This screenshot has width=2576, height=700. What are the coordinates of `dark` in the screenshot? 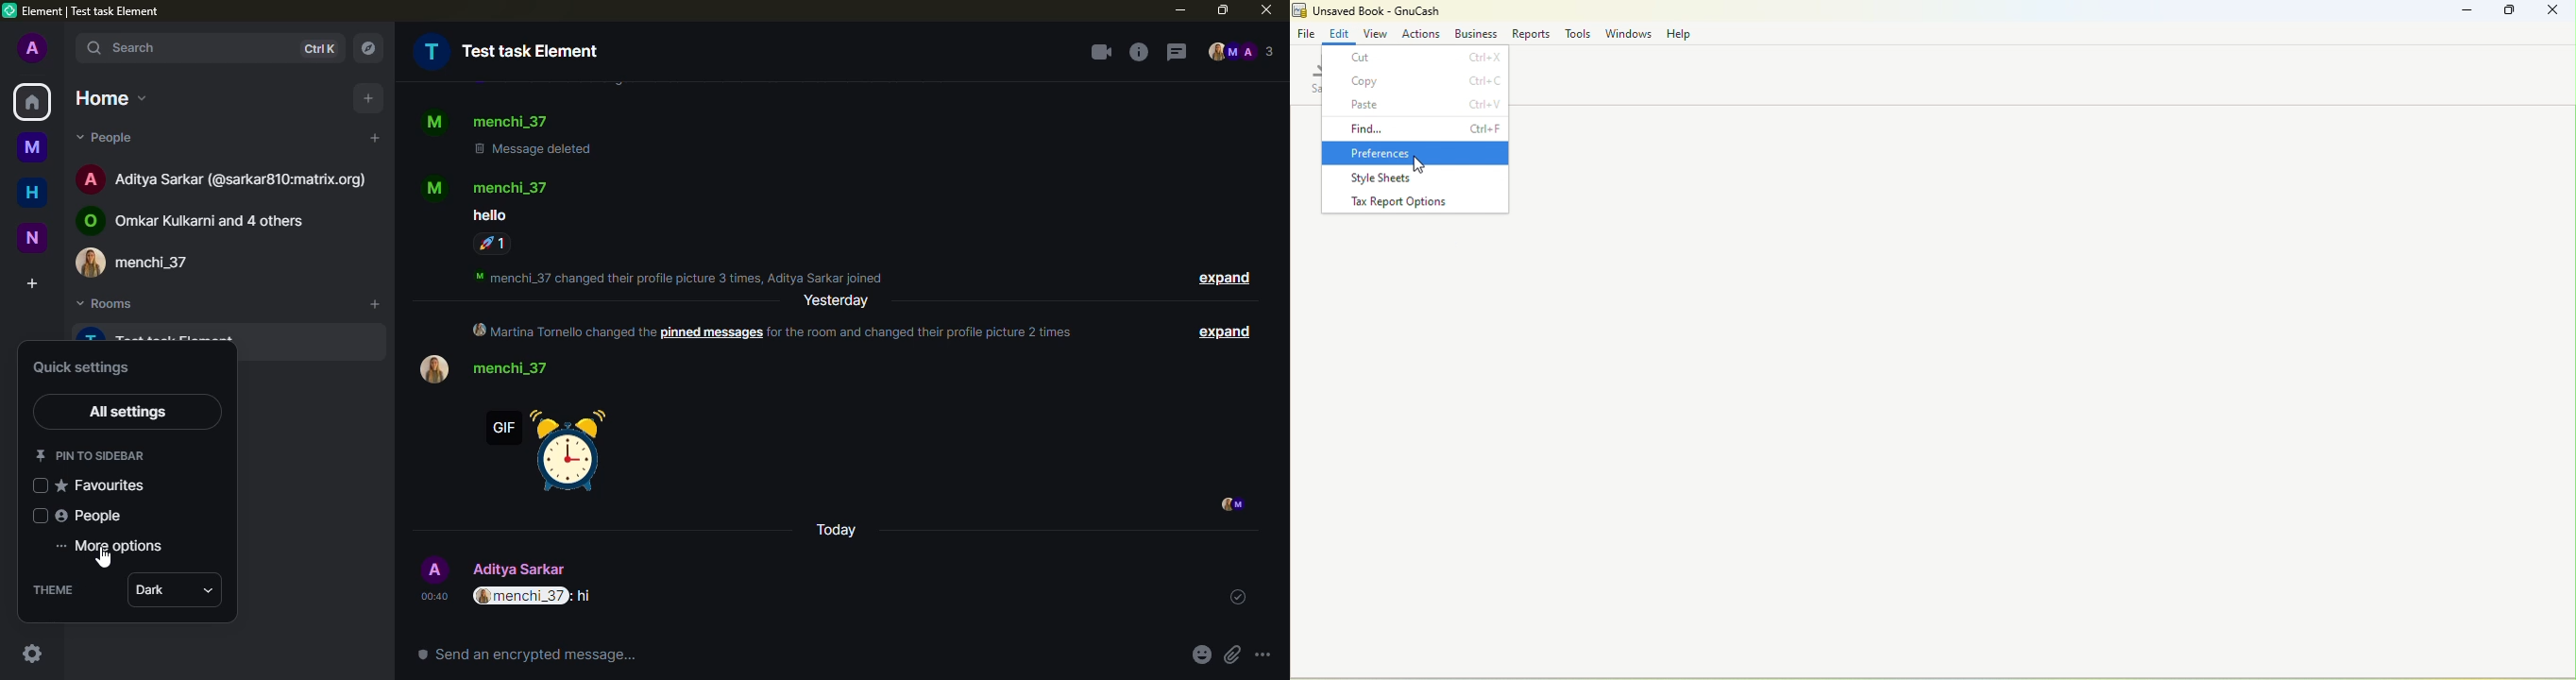 It's located at (158, 591).